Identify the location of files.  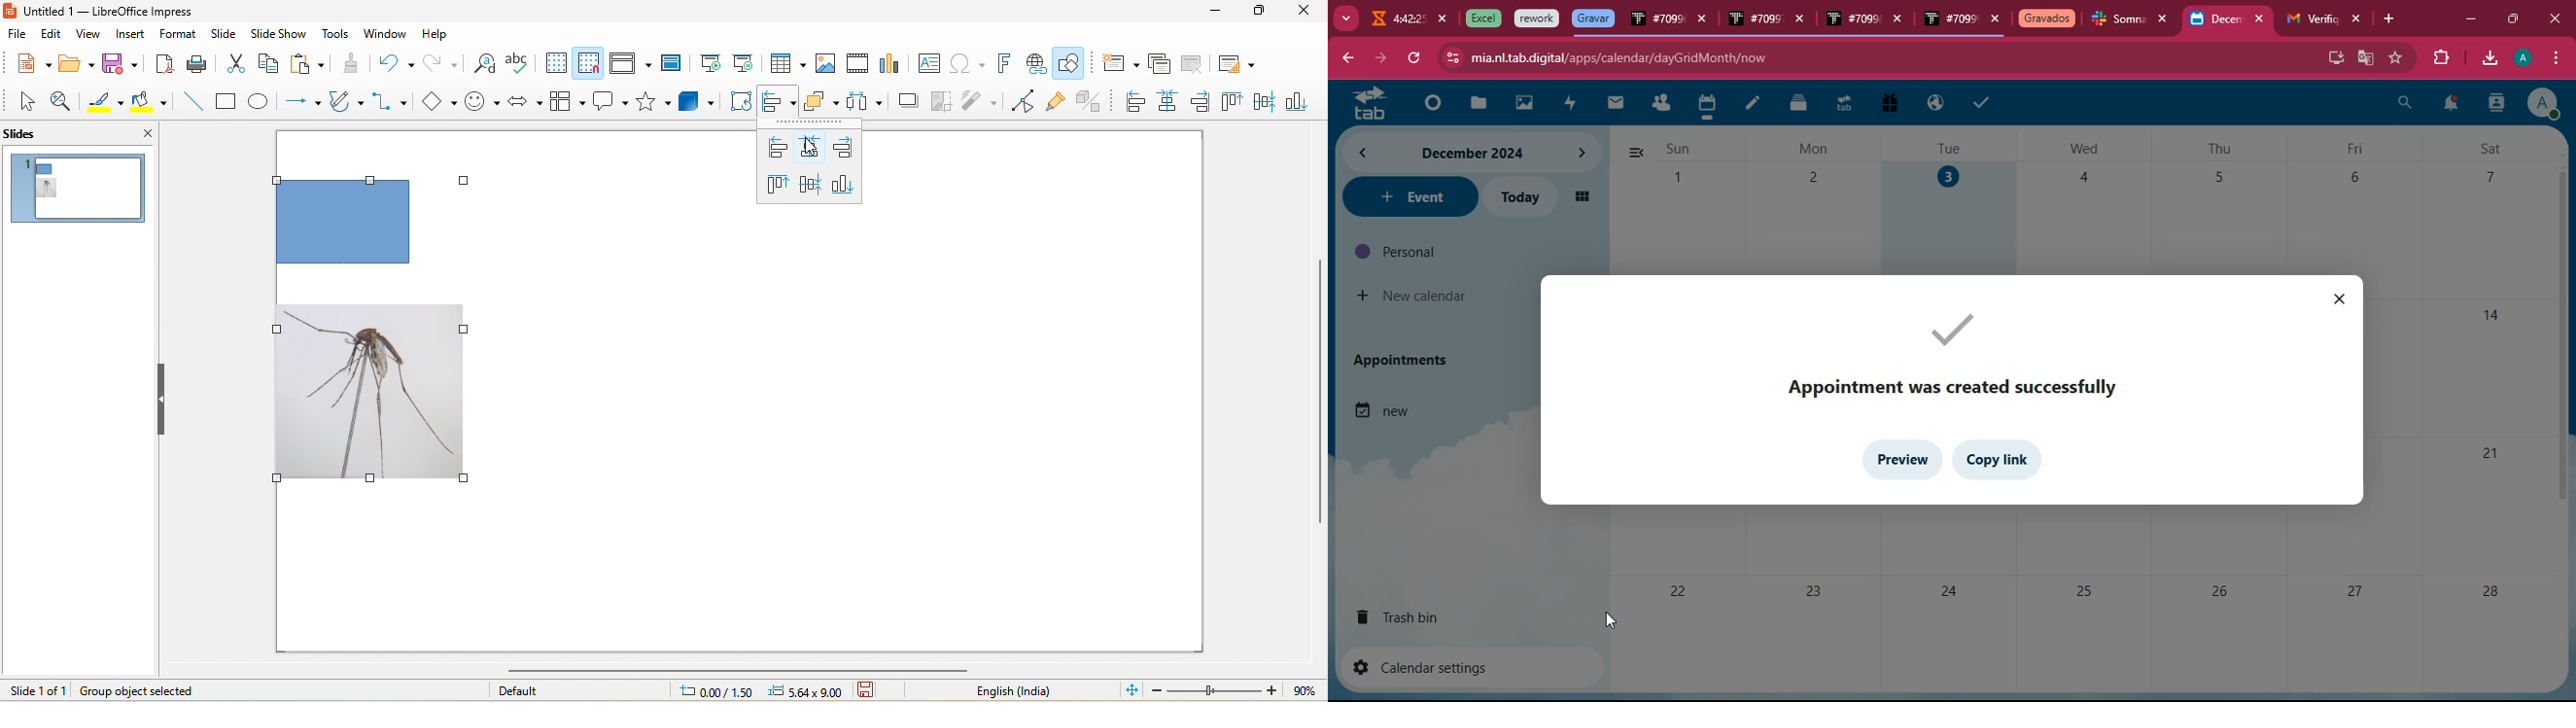
(1800, 102).